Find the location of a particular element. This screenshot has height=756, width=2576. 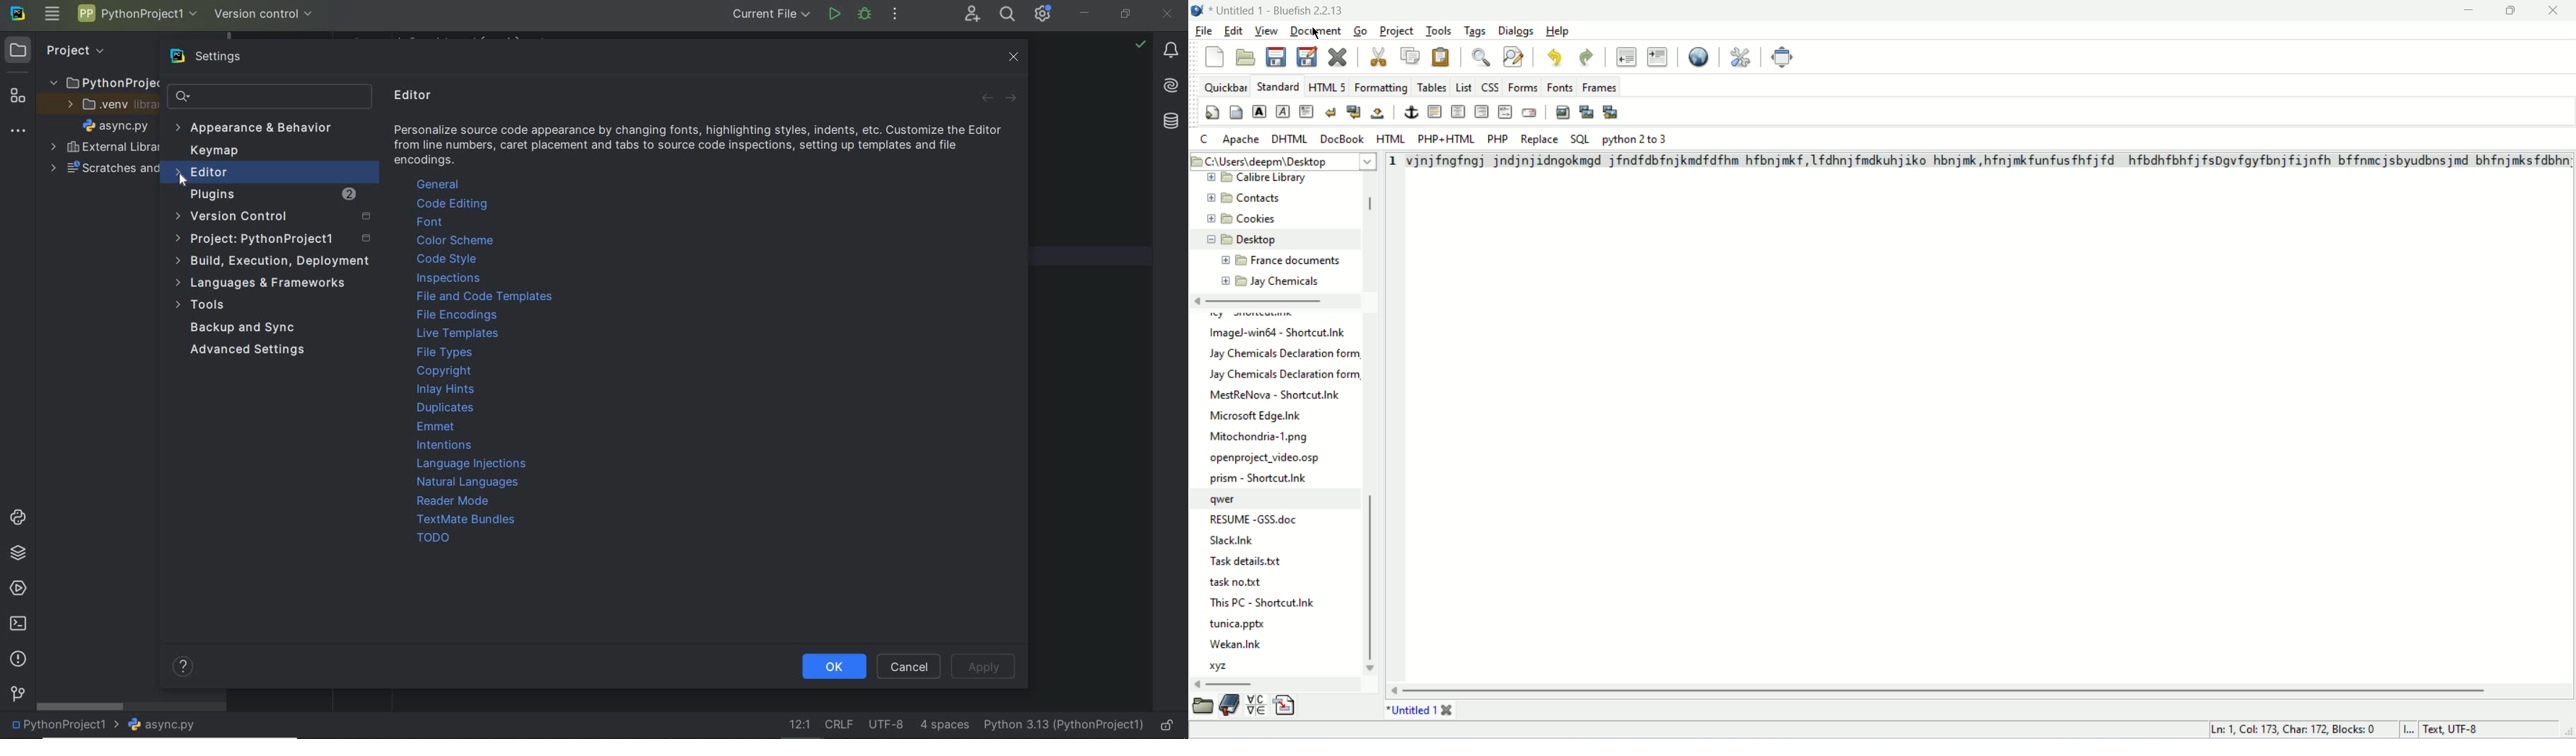

fonts is located at coordinates (1560, 87).